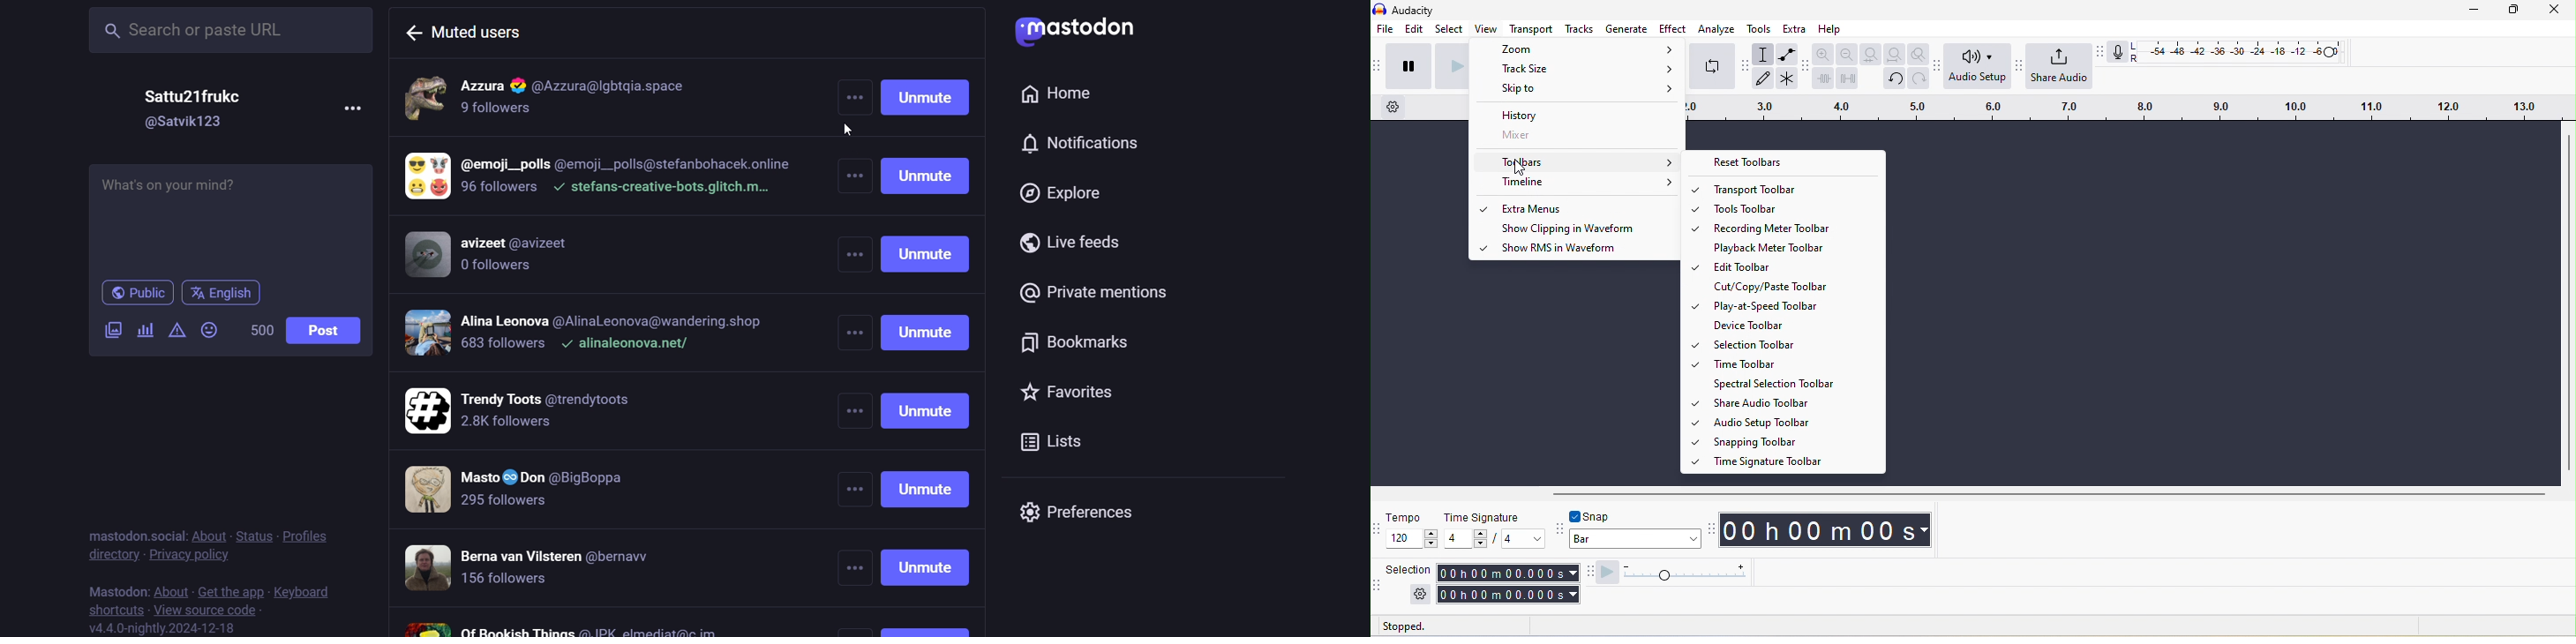 This screenshot has width=2576, height=644. What do you see at coordinates (1793, 227) in the screenshot?
I see `Recording metre toolbar` at bounding box center [1793, 227].